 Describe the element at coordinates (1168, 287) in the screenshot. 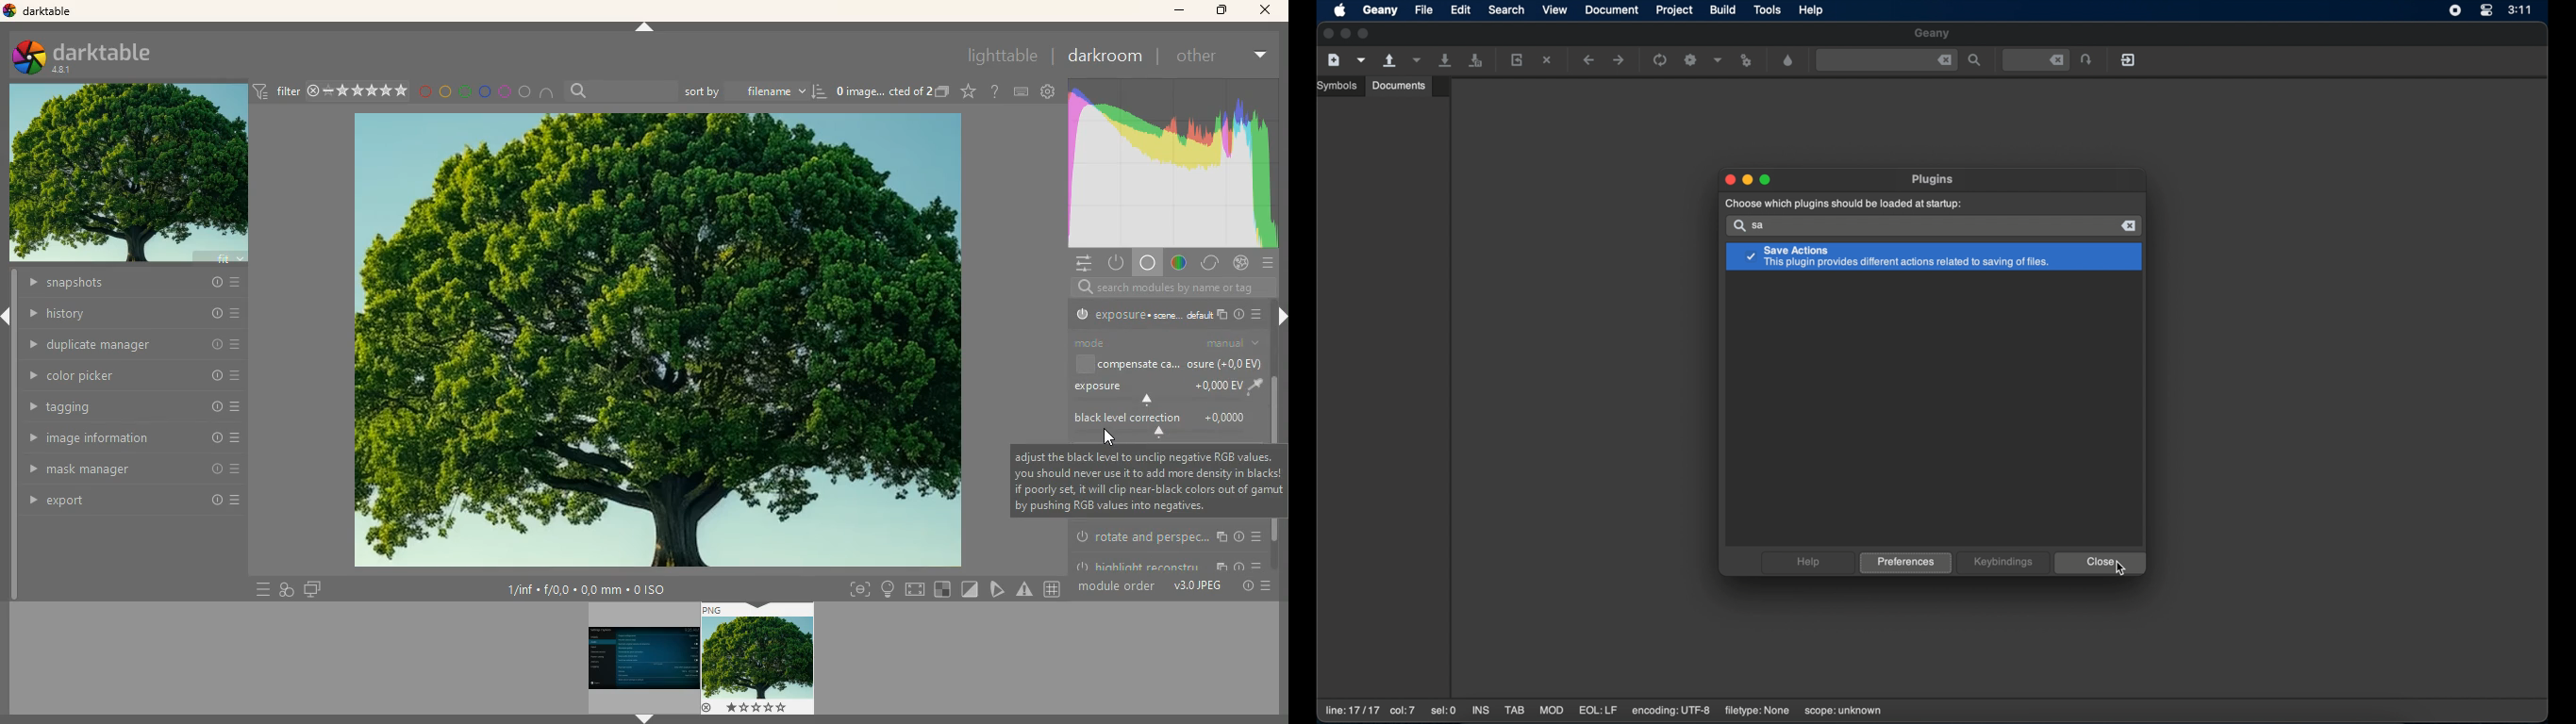

I see `search` at that location.